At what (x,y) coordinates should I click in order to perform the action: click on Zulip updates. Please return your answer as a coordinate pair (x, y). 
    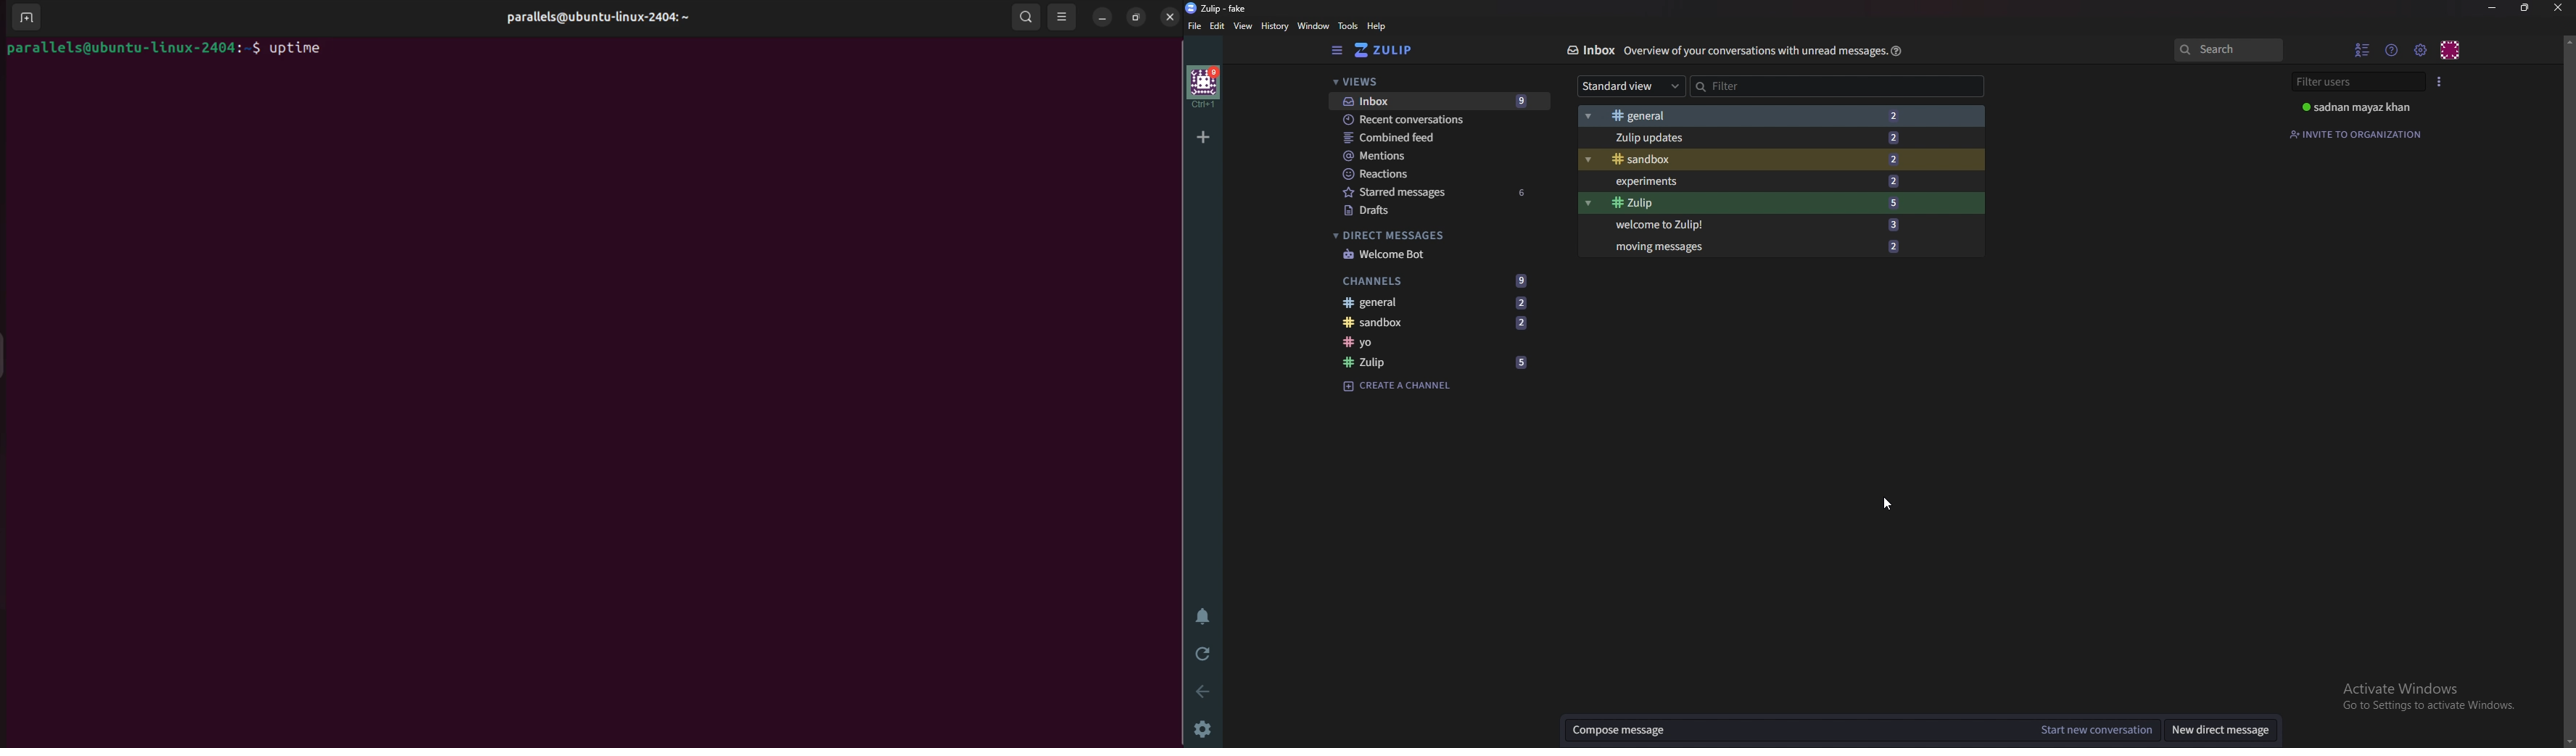
    Looking at the image, I should click on (1783, 137).